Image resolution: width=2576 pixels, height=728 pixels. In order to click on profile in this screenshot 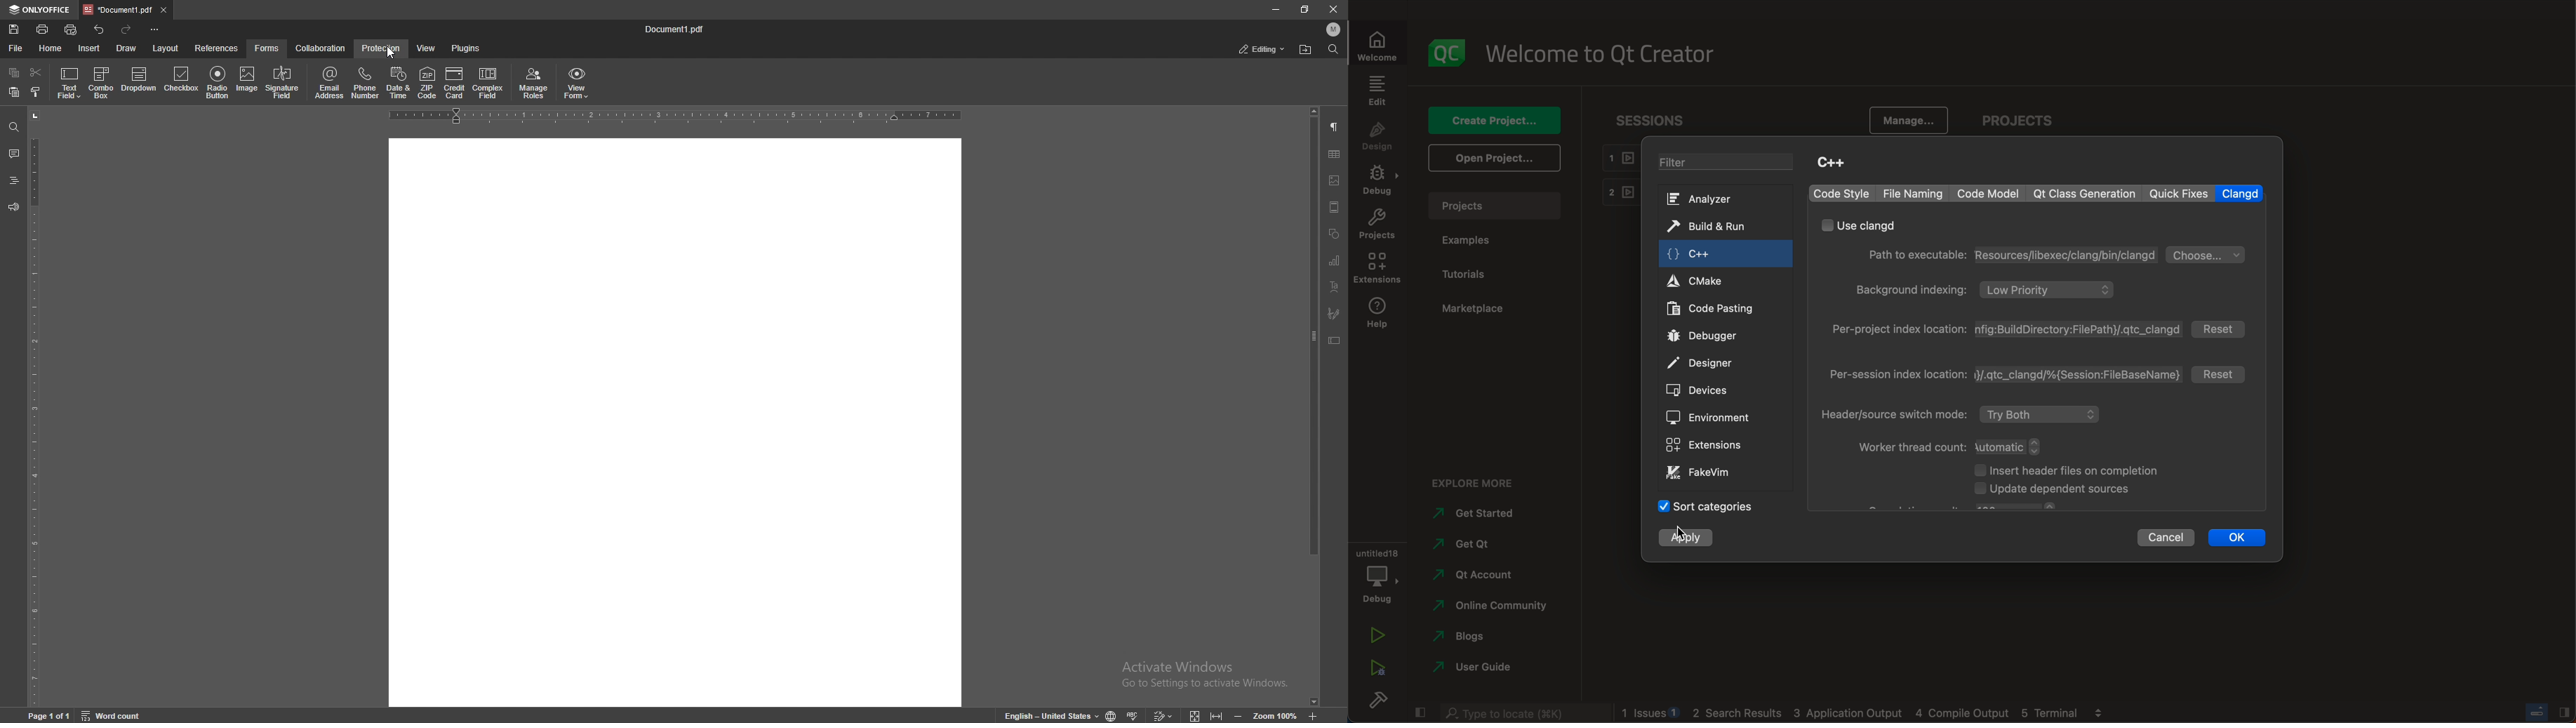, I will do `click(1334, 29)`.